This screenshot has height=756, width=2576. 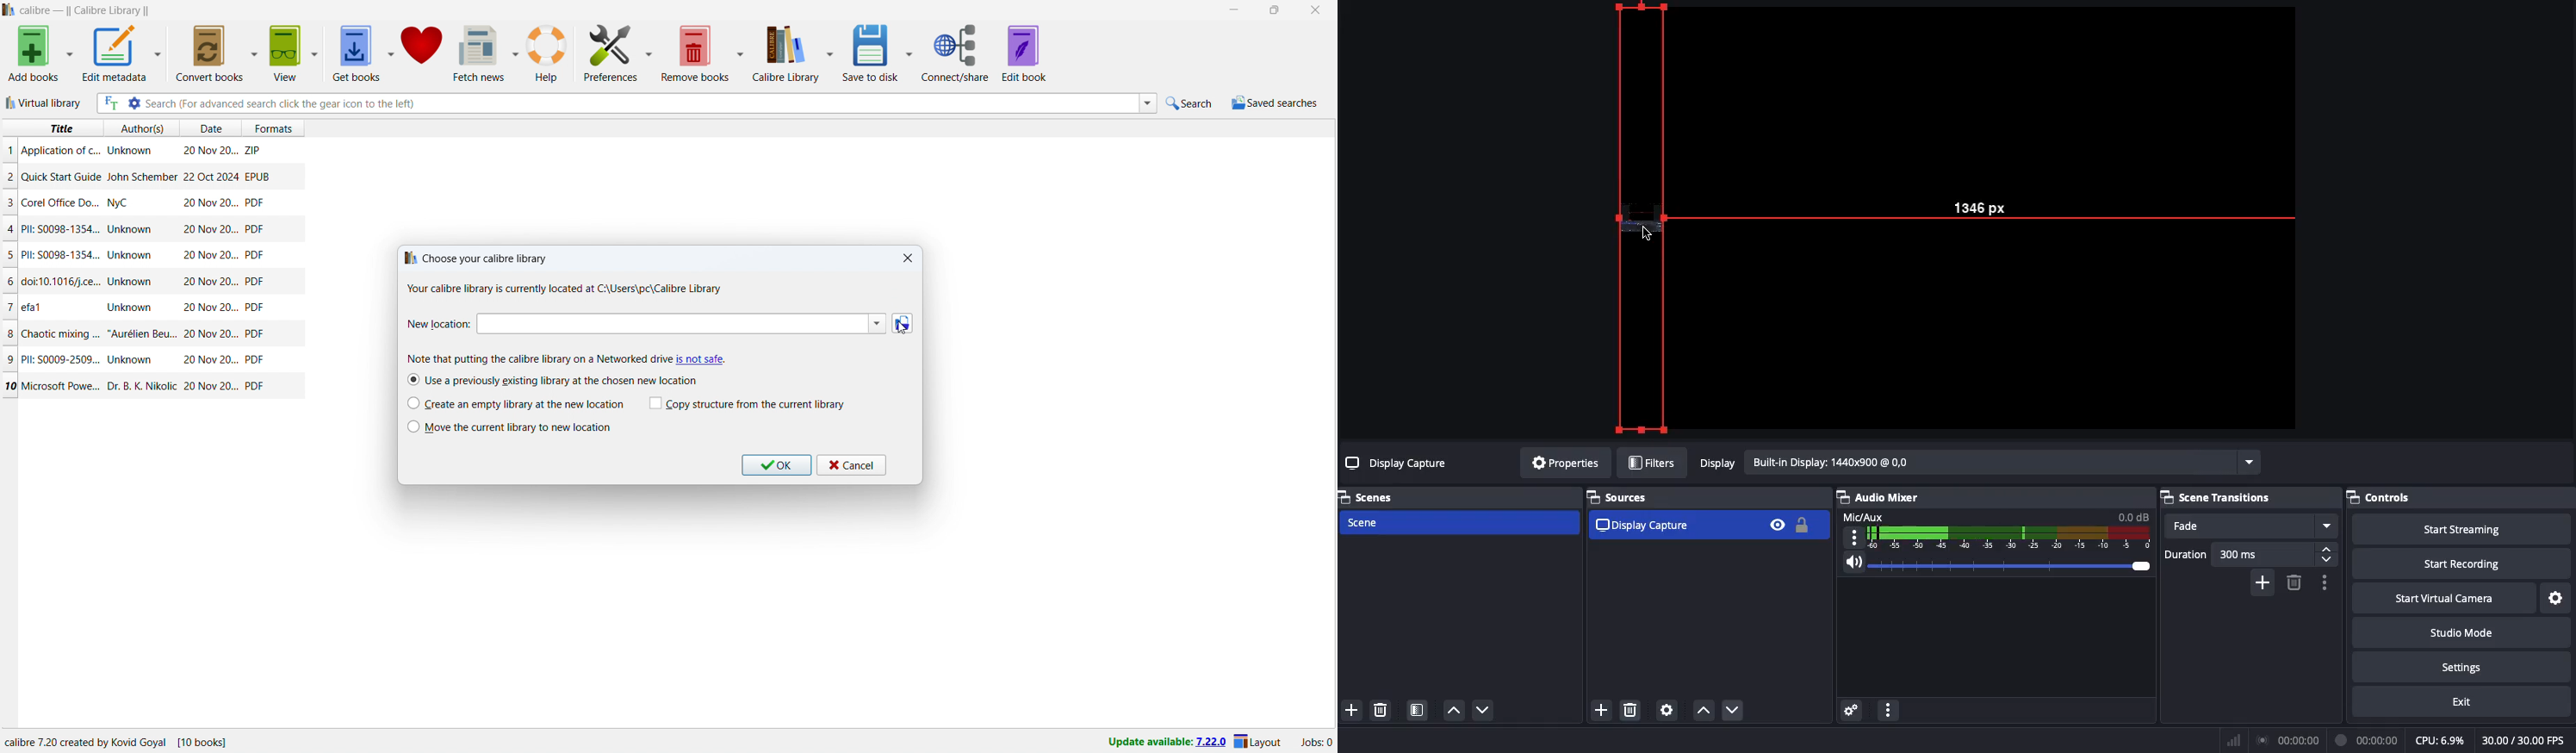 I want to click on Properties, so click(x=1562, y=463).